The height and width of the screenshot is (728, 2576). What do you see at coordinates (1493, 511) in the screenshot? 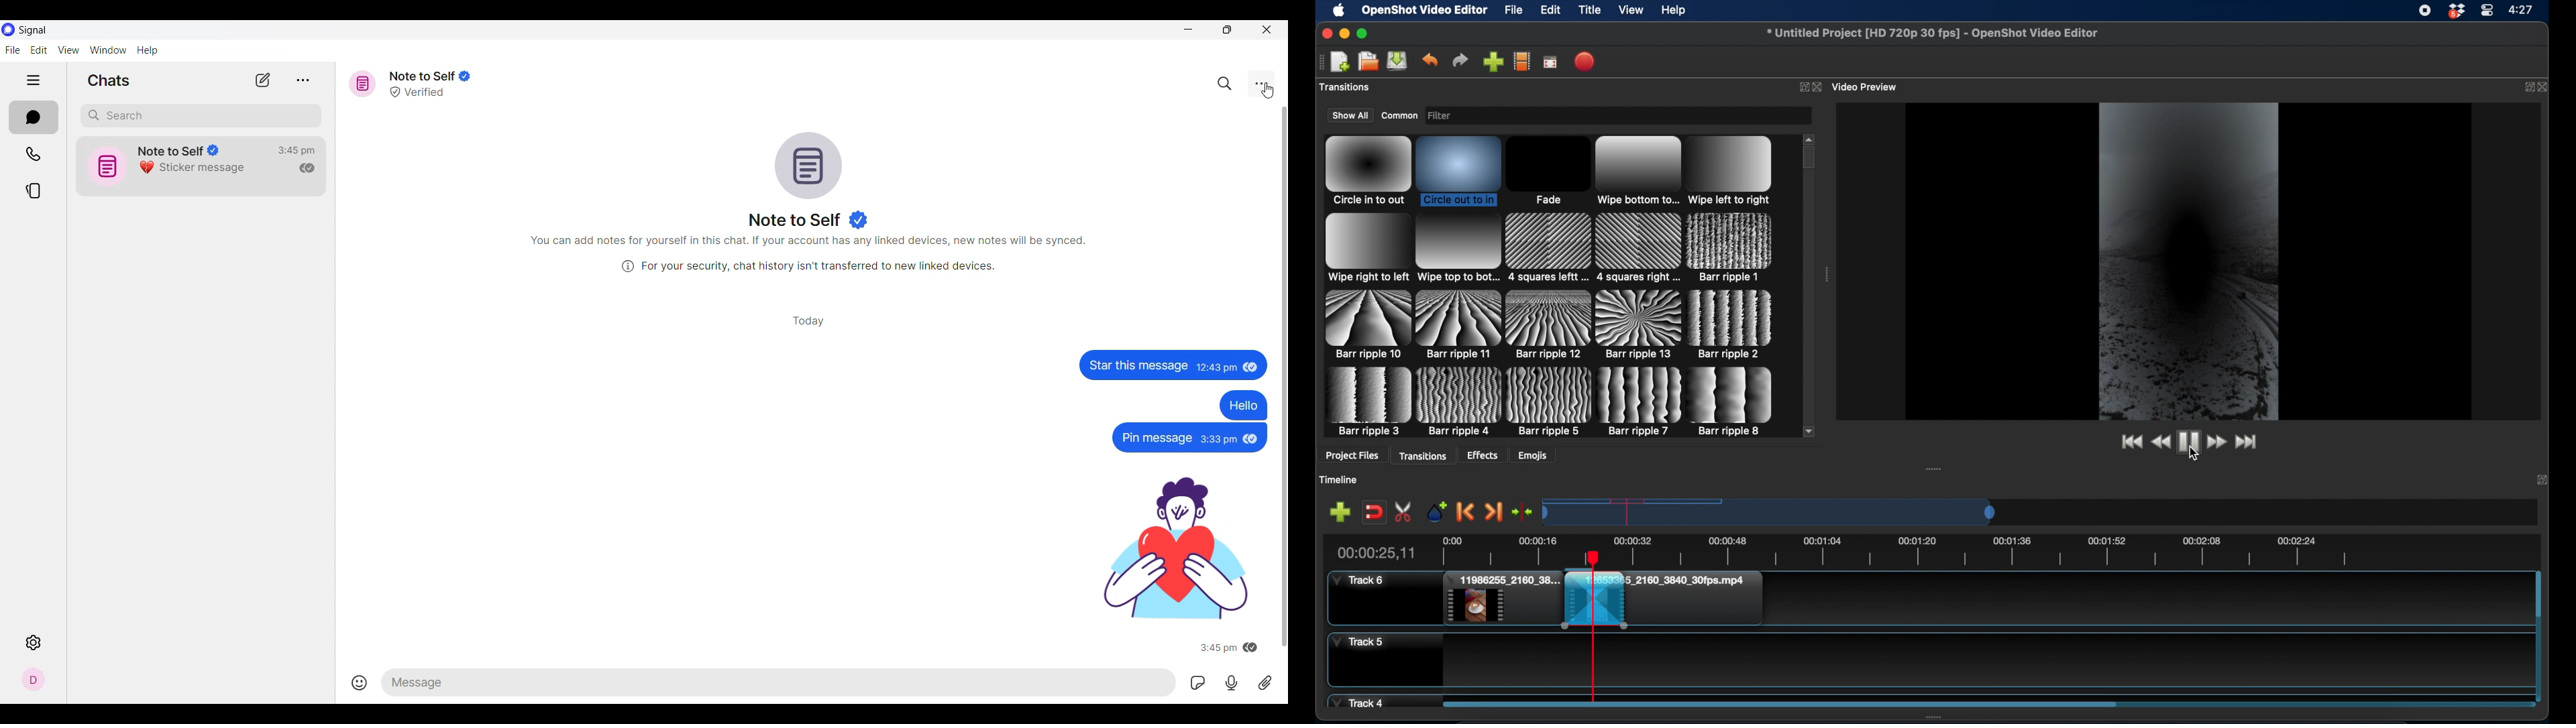
I see `next marker` at bounding box center [1493, 511].